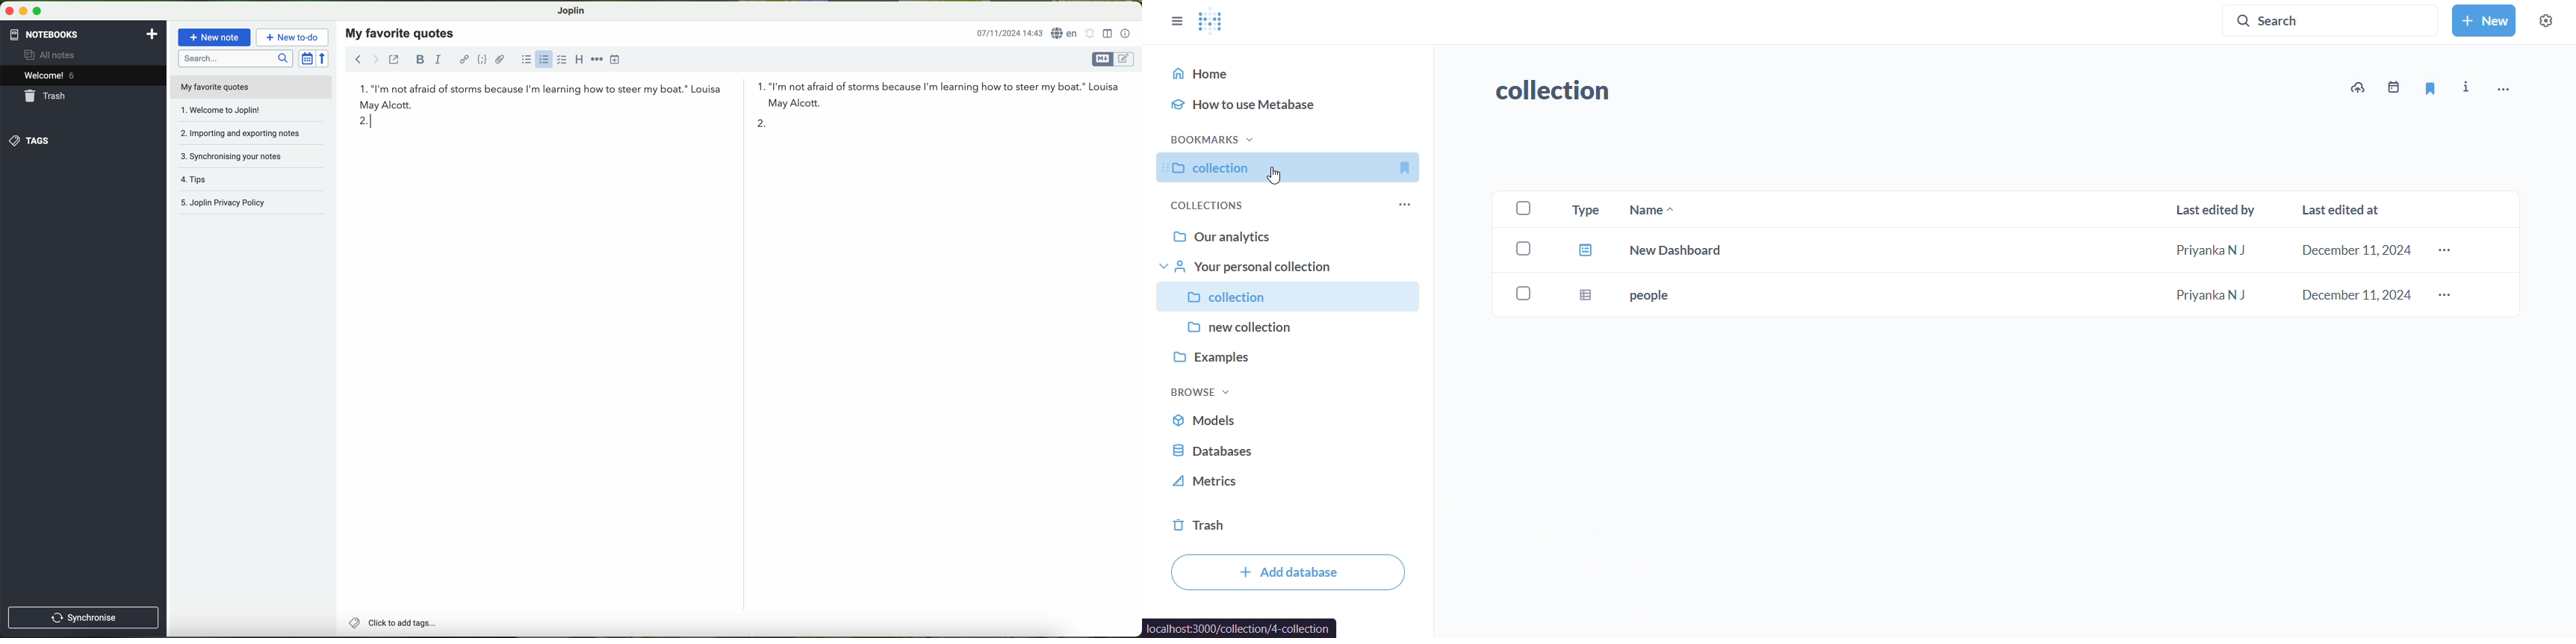 The height and width of the screenshot is (644, 2576). What do you see at coordinates (526, 60) in the screenshot?
I see `bulleted list` at bounding box center [526, 60].